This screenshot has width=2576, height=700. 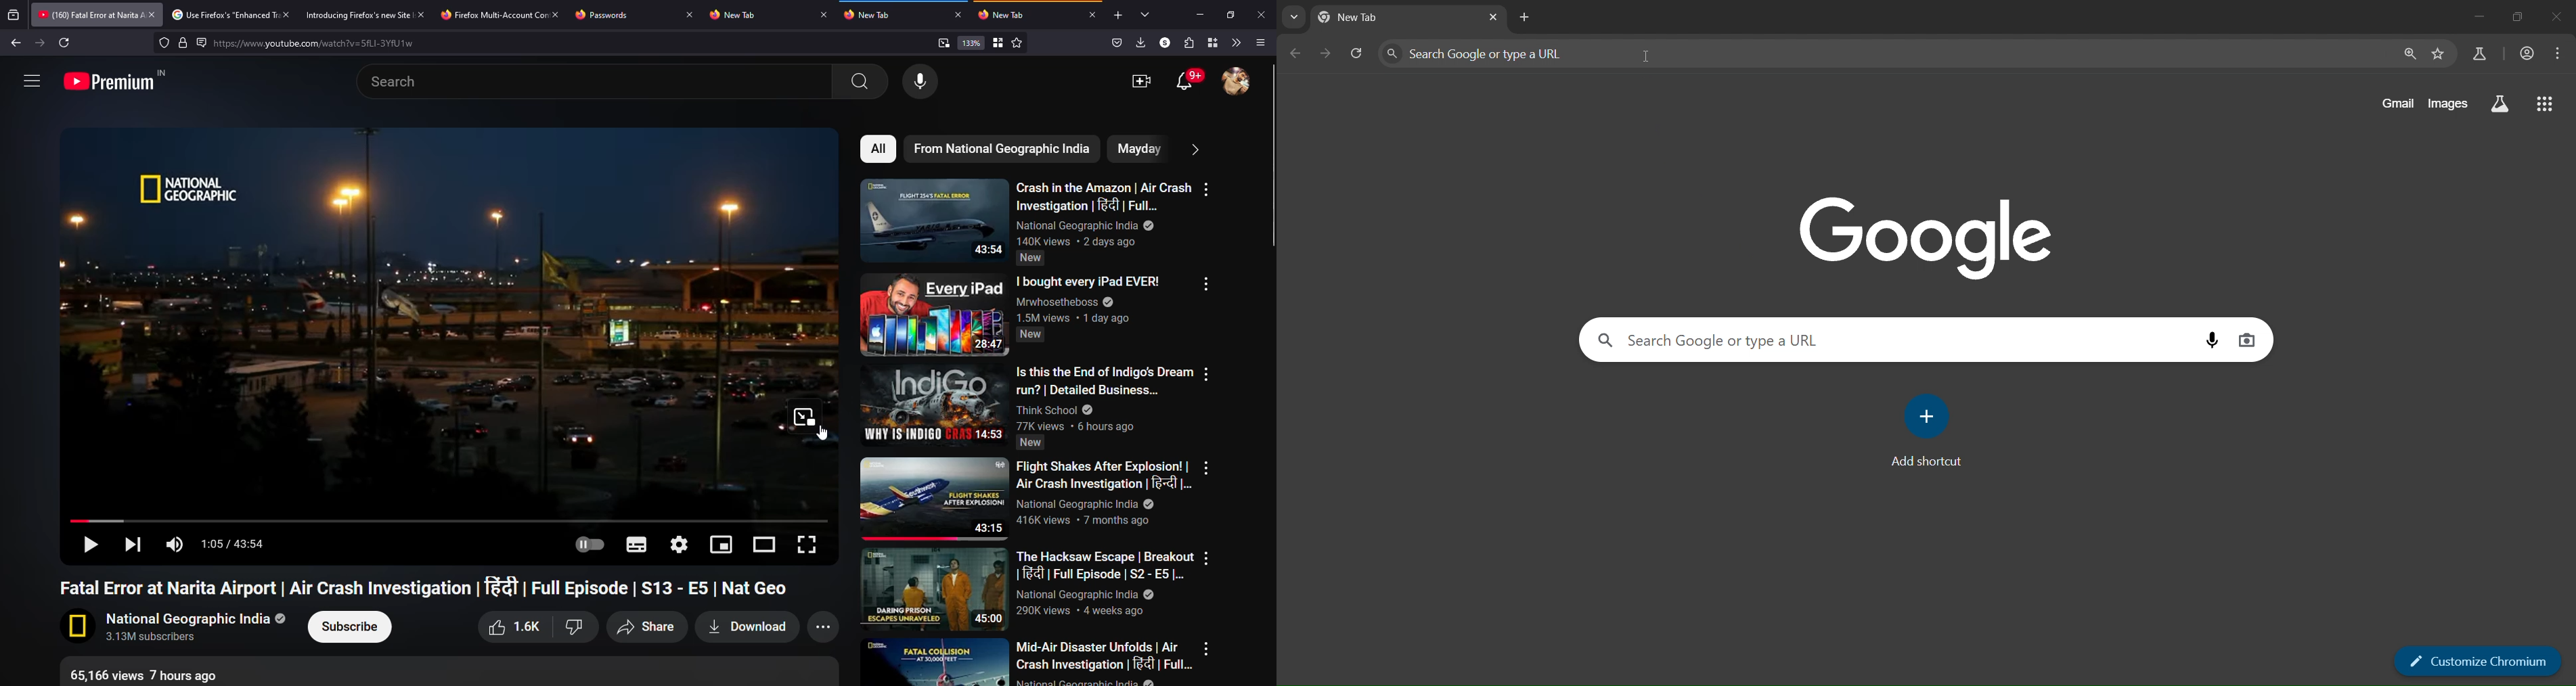 I want to click on like, so click(x=512, y=628).